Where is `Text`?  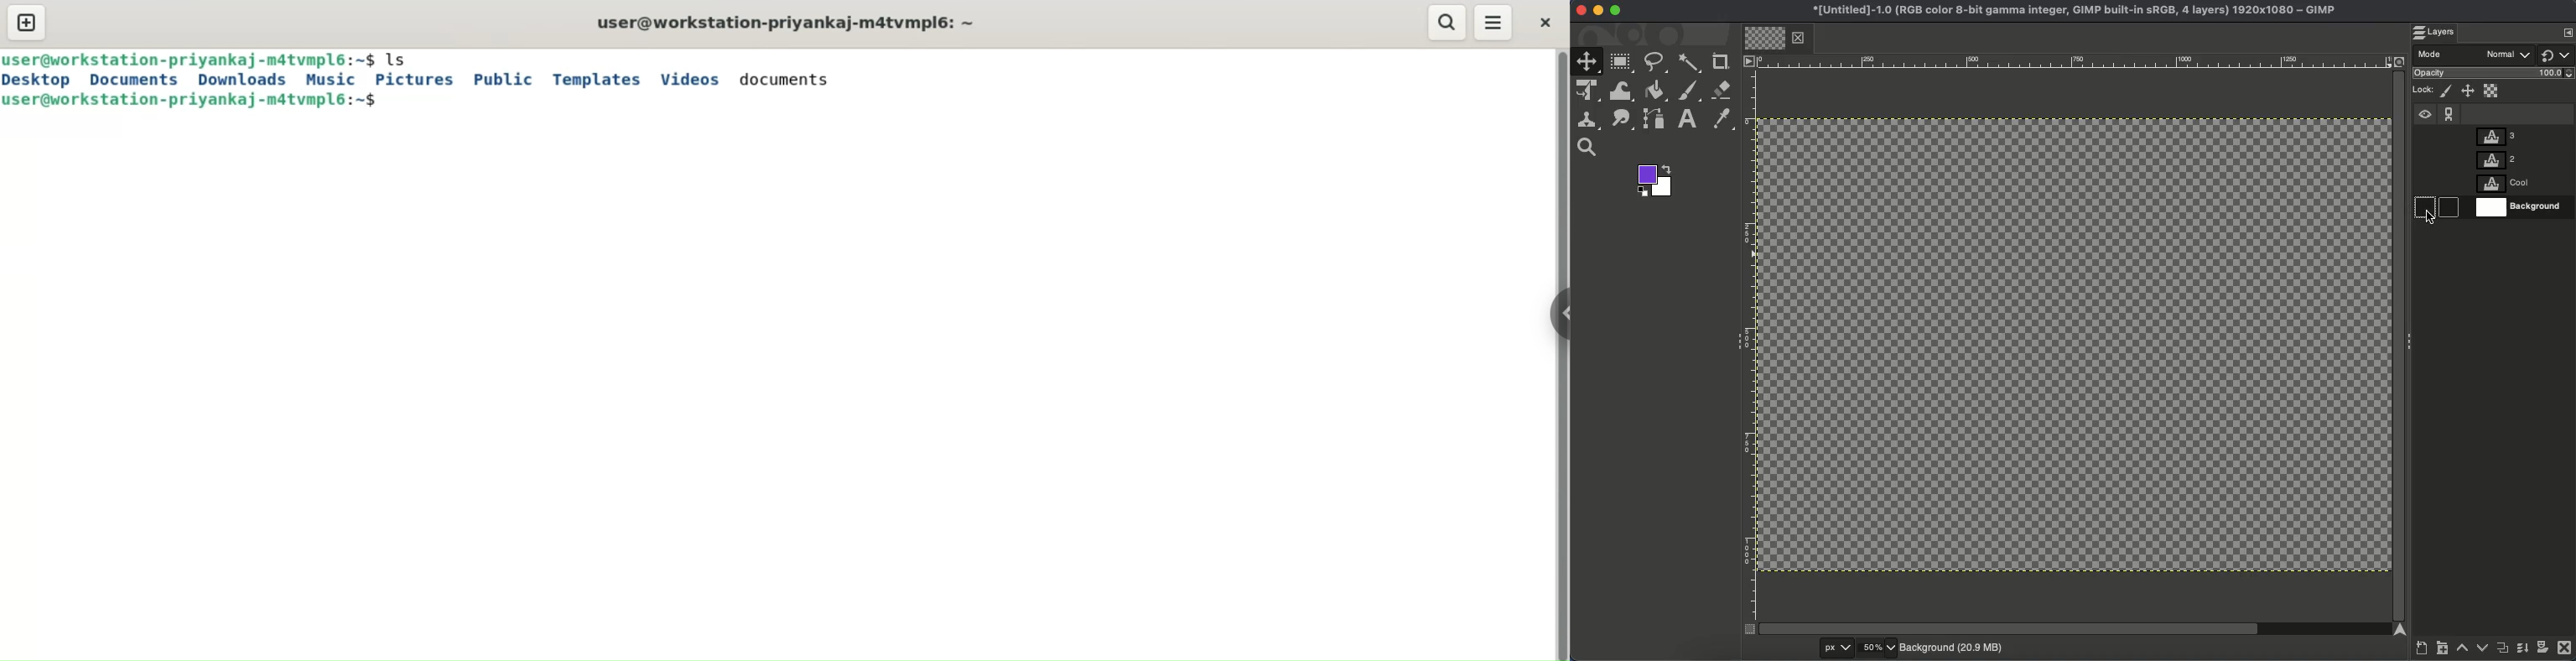
Text is located at coordinates (1689, 118).